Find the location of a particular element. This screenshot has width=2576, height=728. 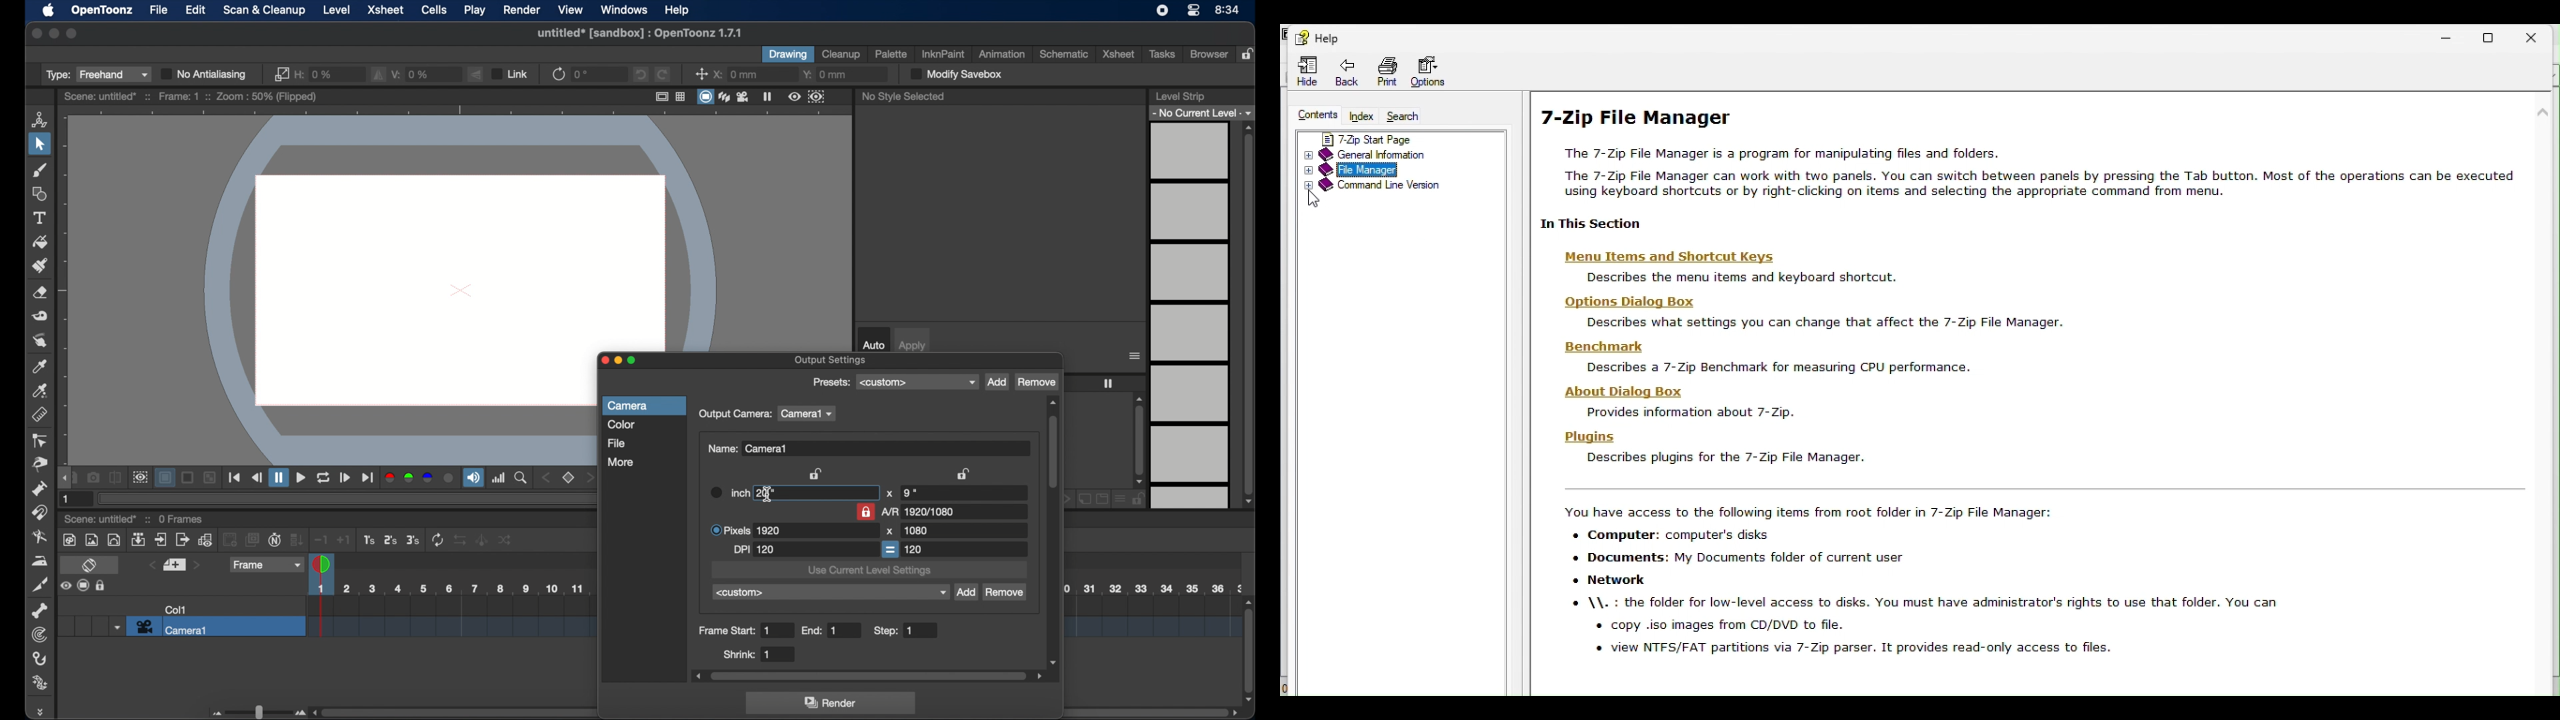

 is located at coordinates (116, 540).